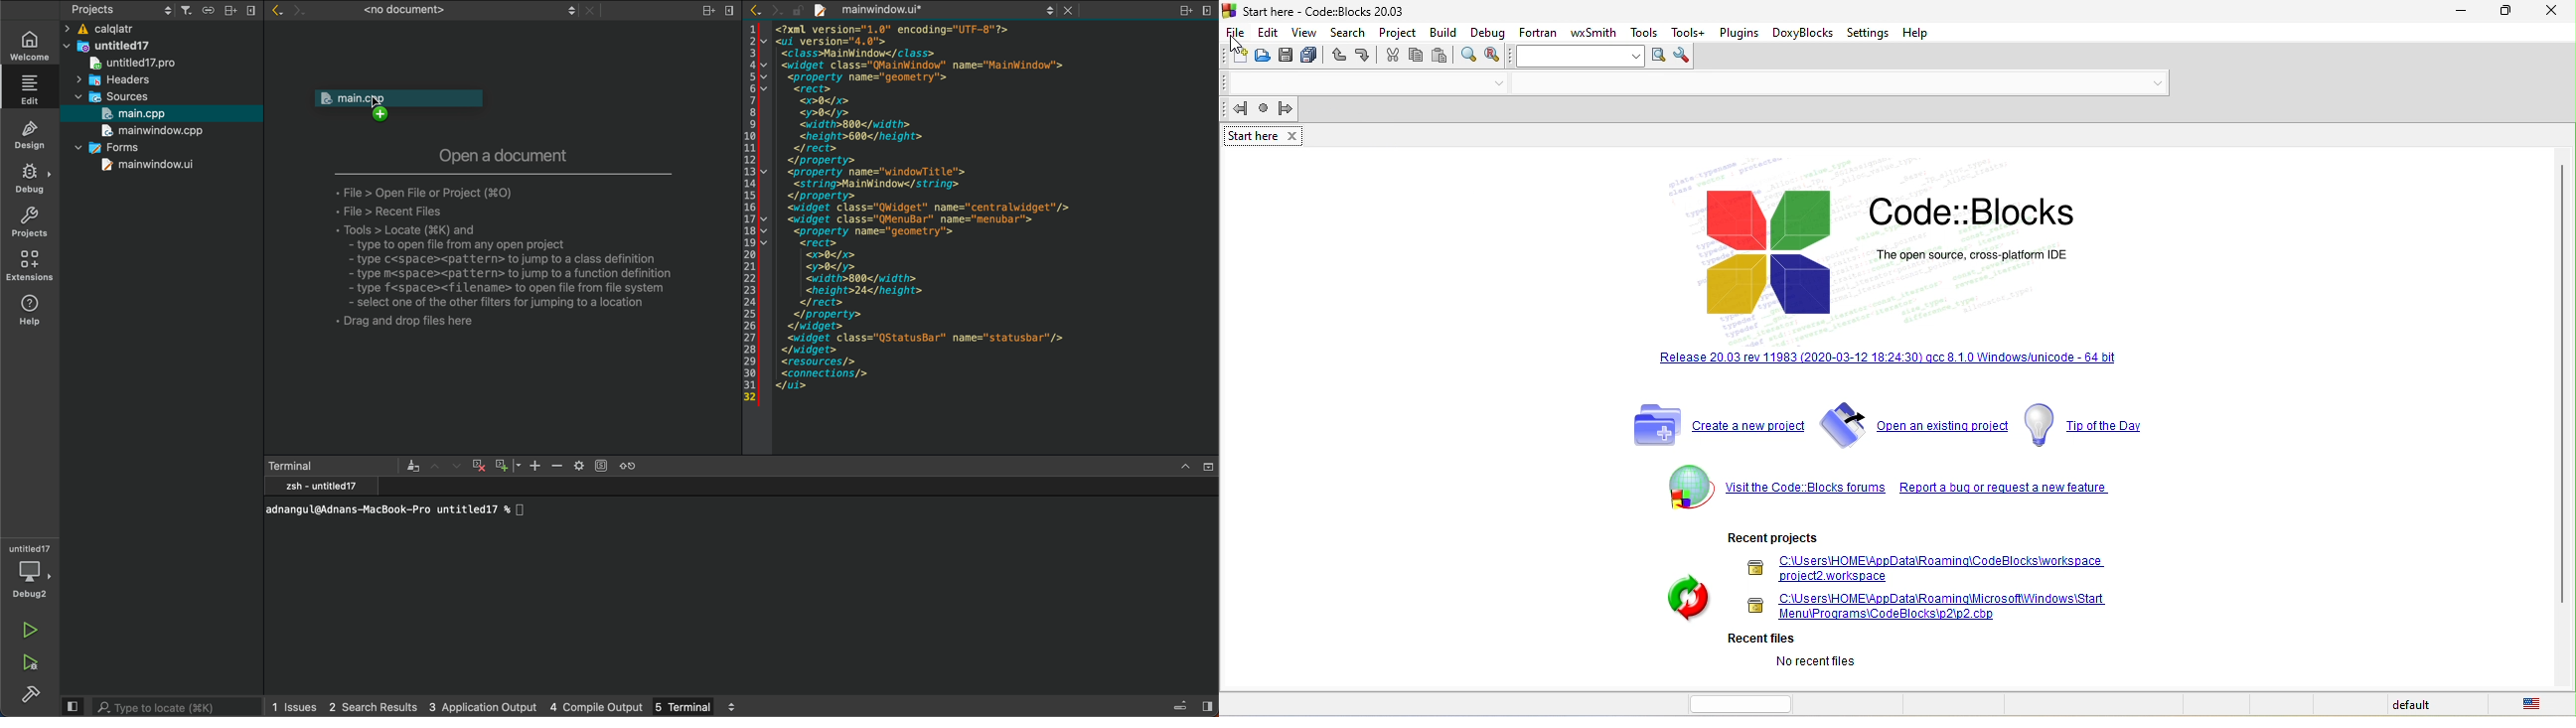 This screenshot has height=728, width=2576. I want to click on help, so click(31, 312).